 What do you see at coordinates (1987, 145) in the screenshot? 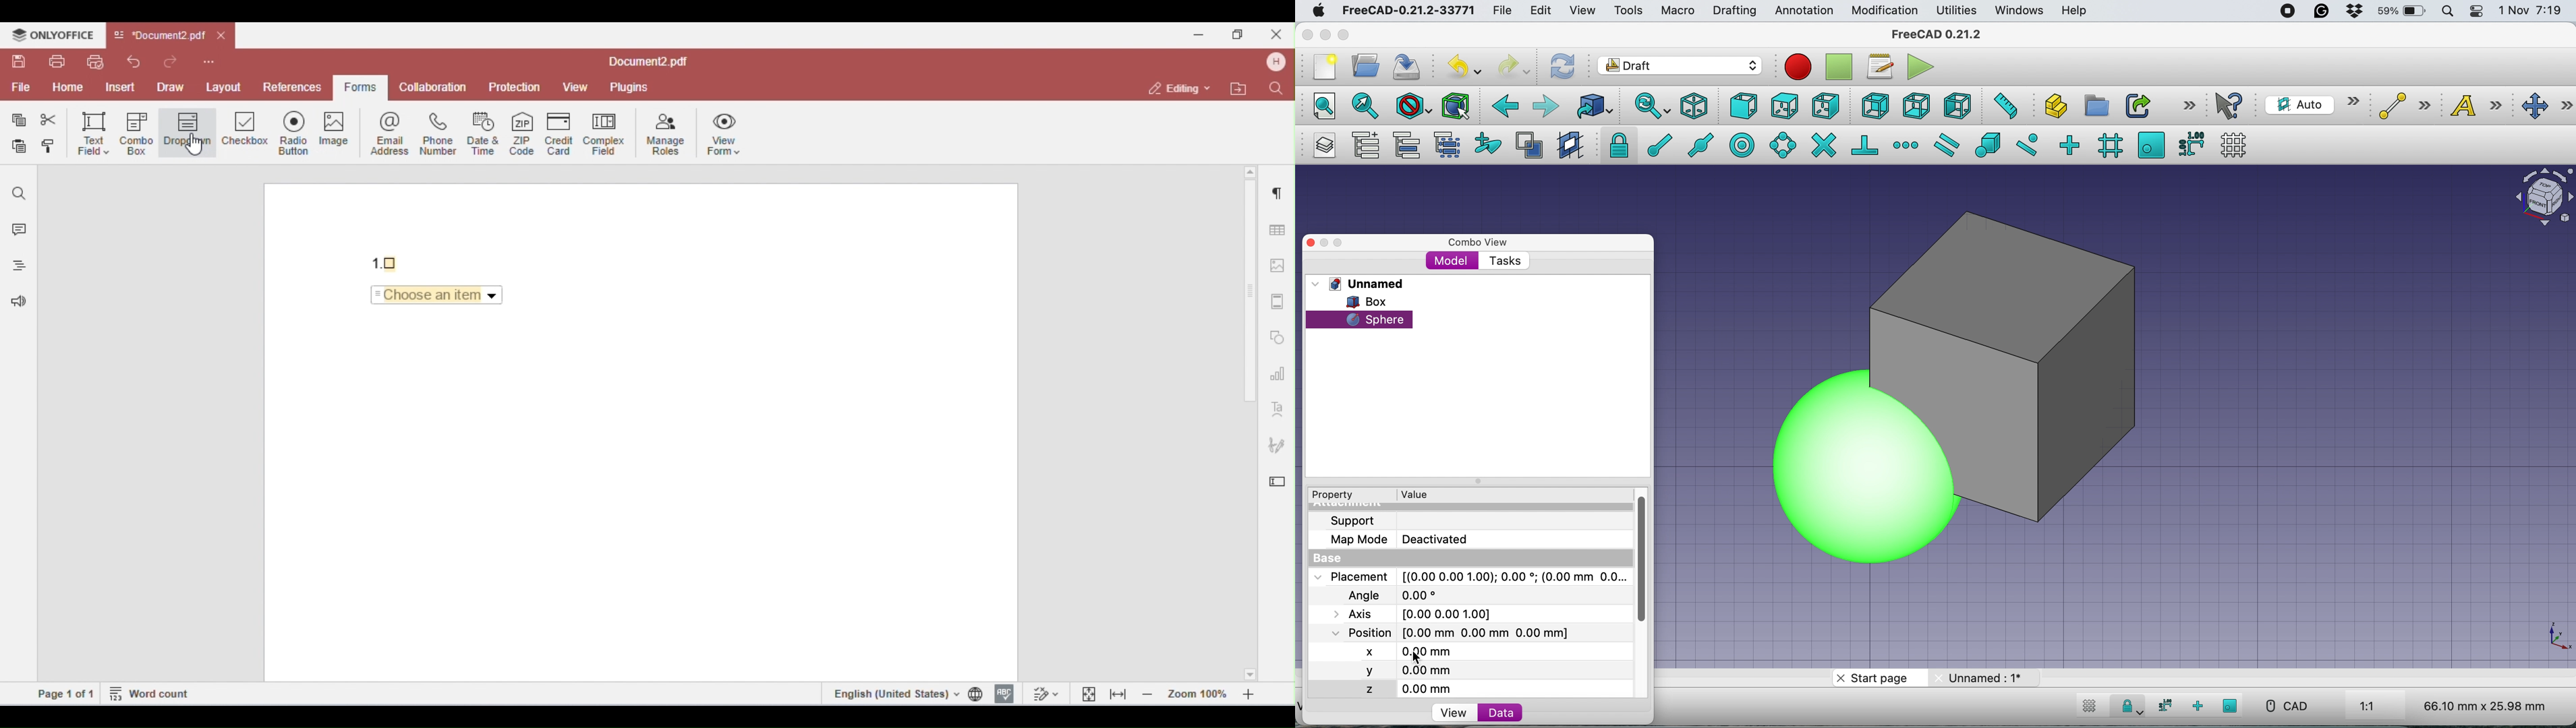
I see `snap special` at bounding box center [1987, 145].